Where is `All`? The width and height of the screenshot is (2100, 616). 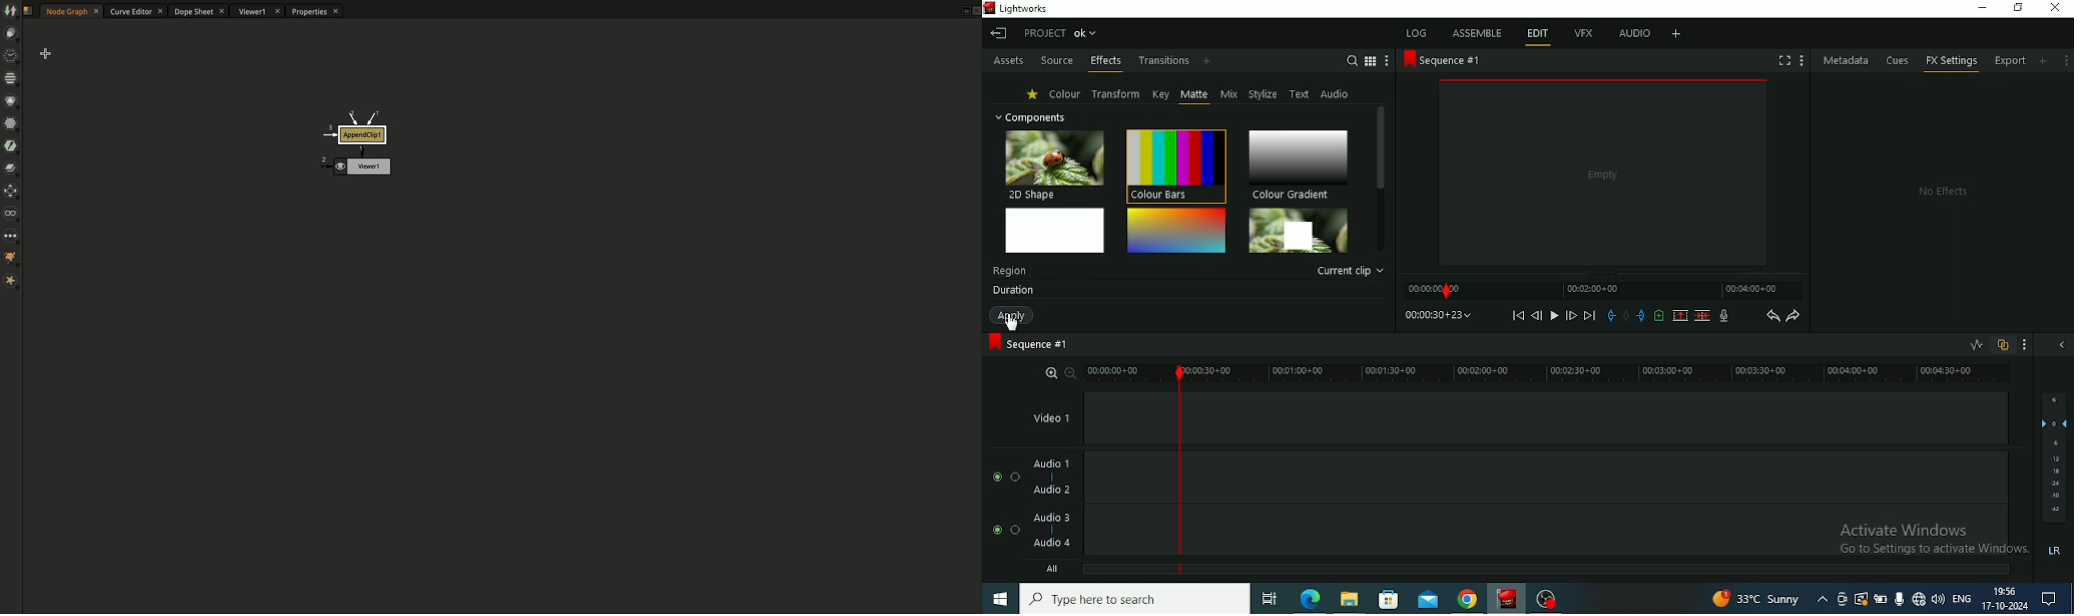 All is located at coordinates (1093, 571).